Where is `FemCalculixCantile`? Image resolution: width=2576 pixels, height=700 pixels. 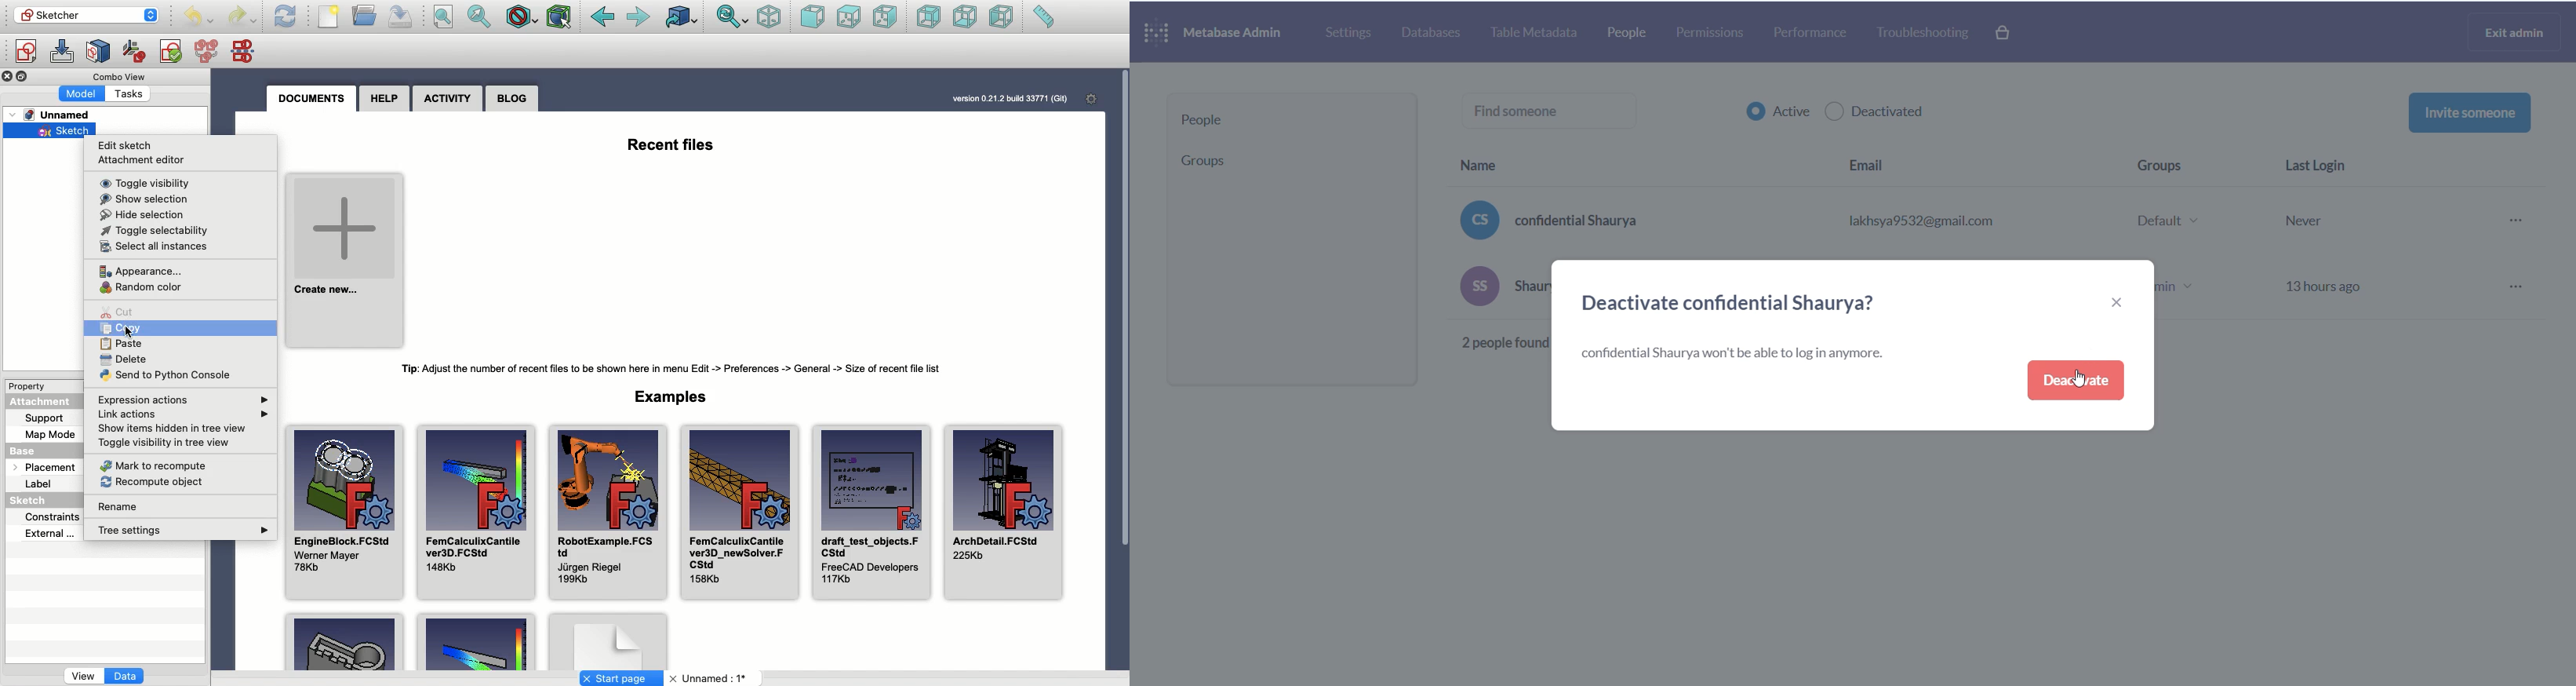
FemCalculixCantile is located at coordinates (738, 511).